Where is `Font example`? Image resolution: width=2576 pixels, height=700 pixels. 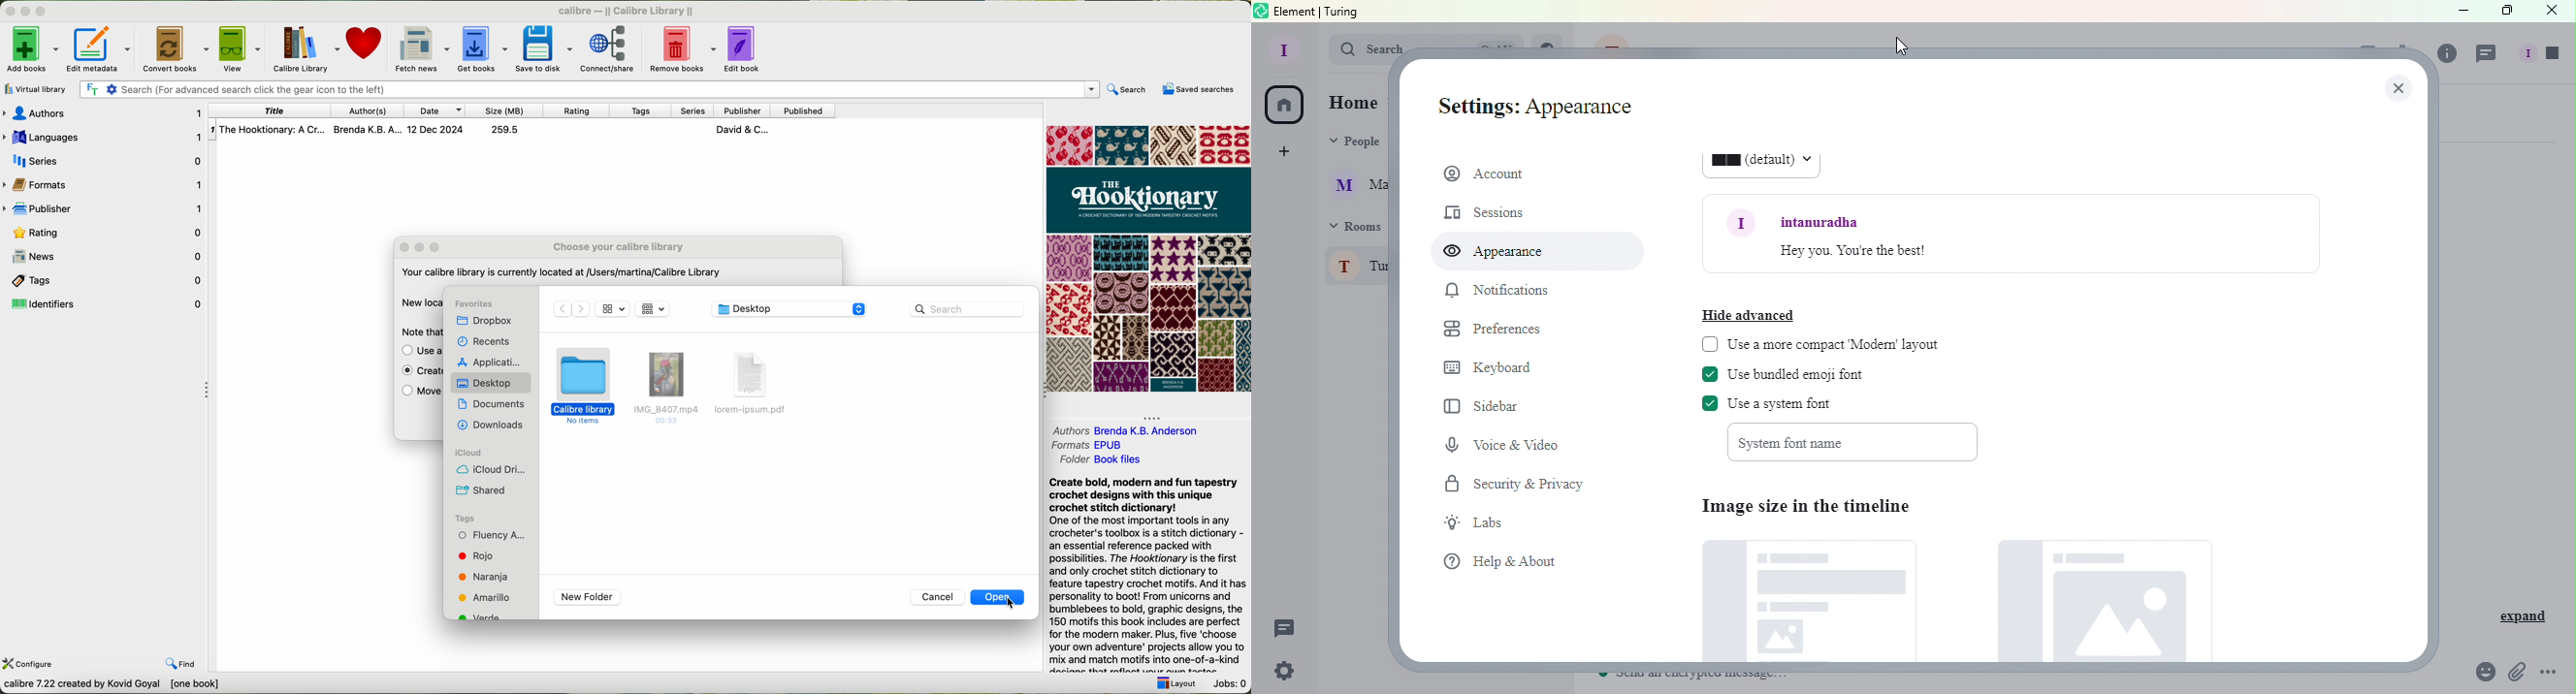 Font example is located at coordinates (2002, 233).